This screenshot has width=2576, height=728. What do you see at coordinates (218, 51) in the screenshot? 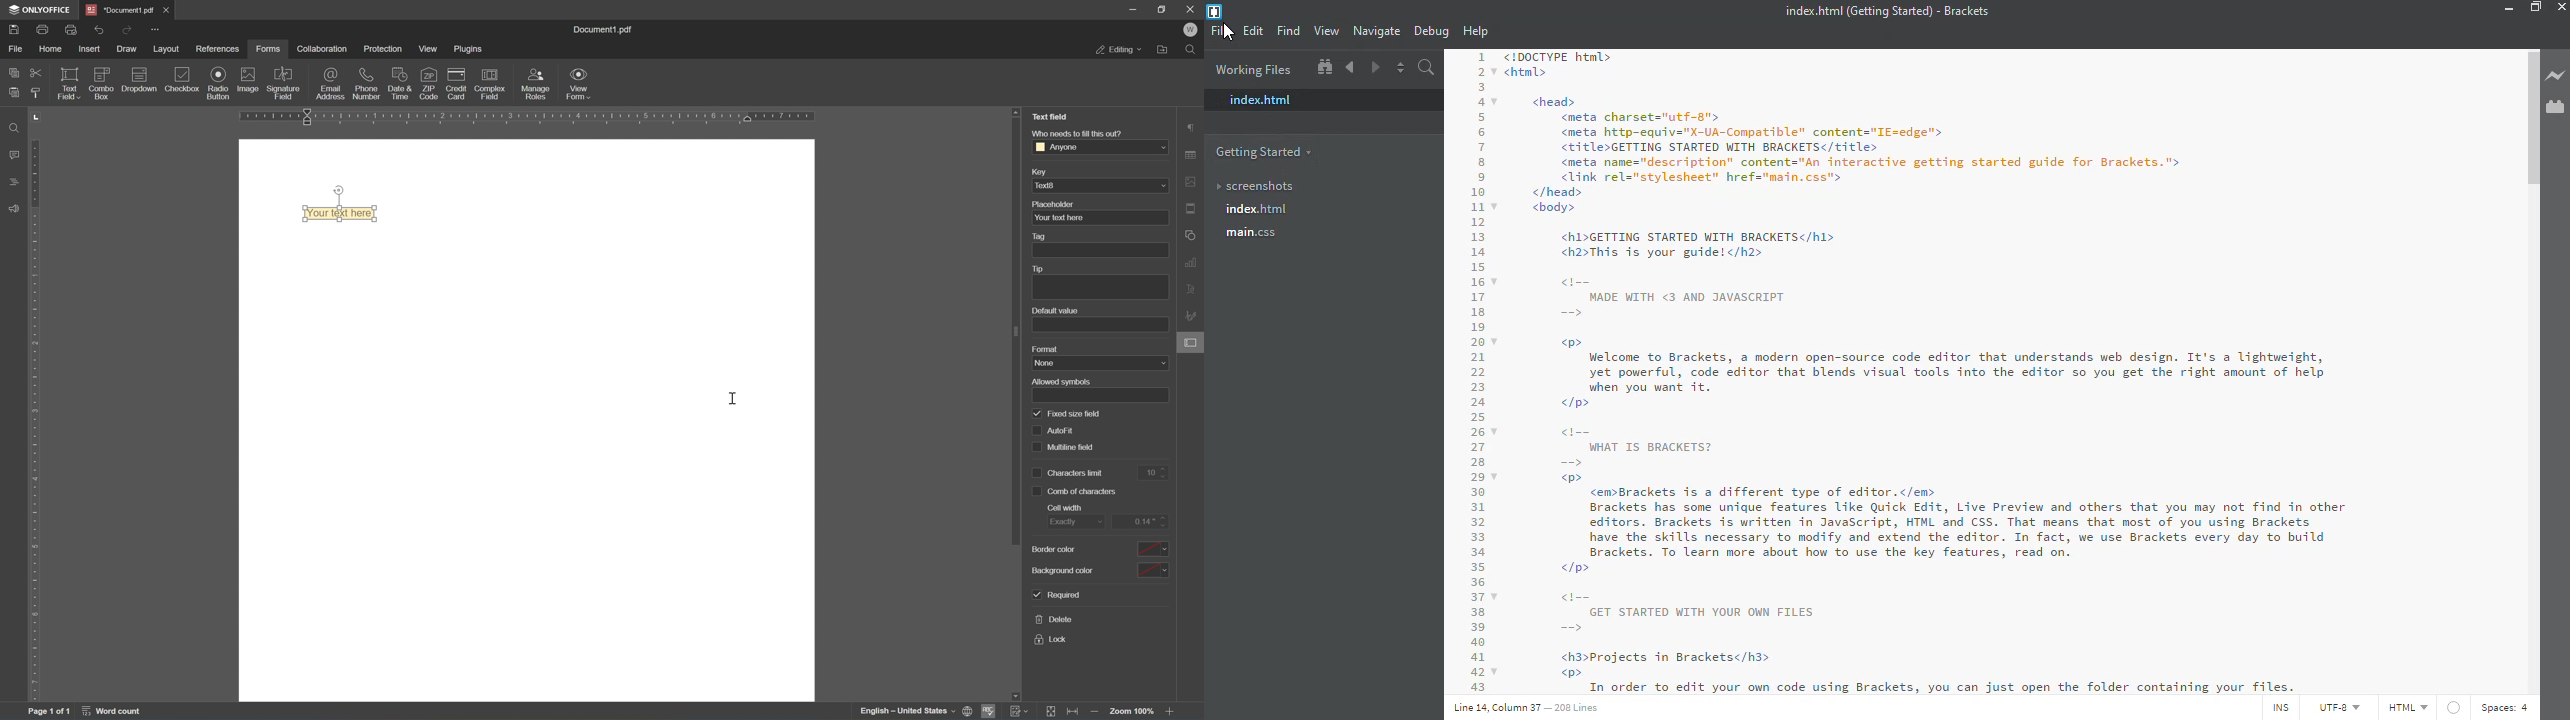
I see `references` at bounding box center [218, 51].